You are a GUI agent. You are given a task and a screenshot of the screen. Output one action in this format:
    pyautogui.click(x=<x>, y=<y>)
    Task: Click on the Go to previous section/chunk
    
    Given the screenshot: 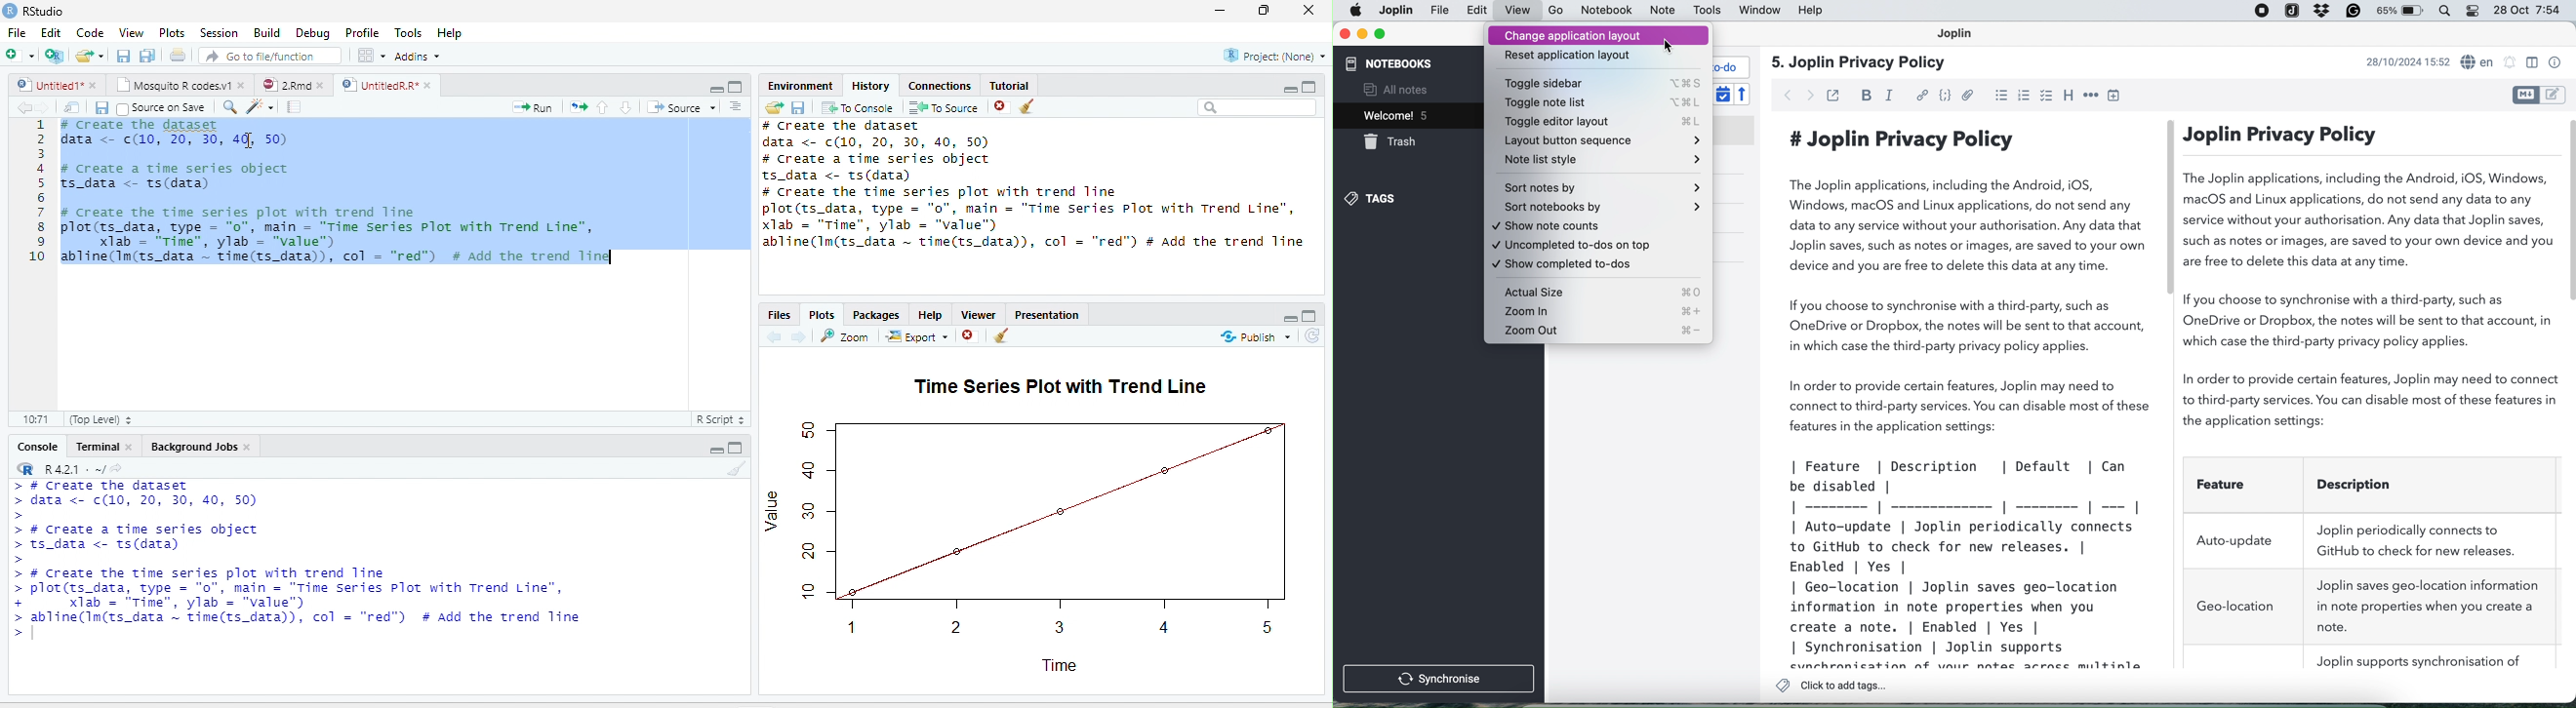 What is the action you would take?
    pyautogui.click(x=602, y=106)
    